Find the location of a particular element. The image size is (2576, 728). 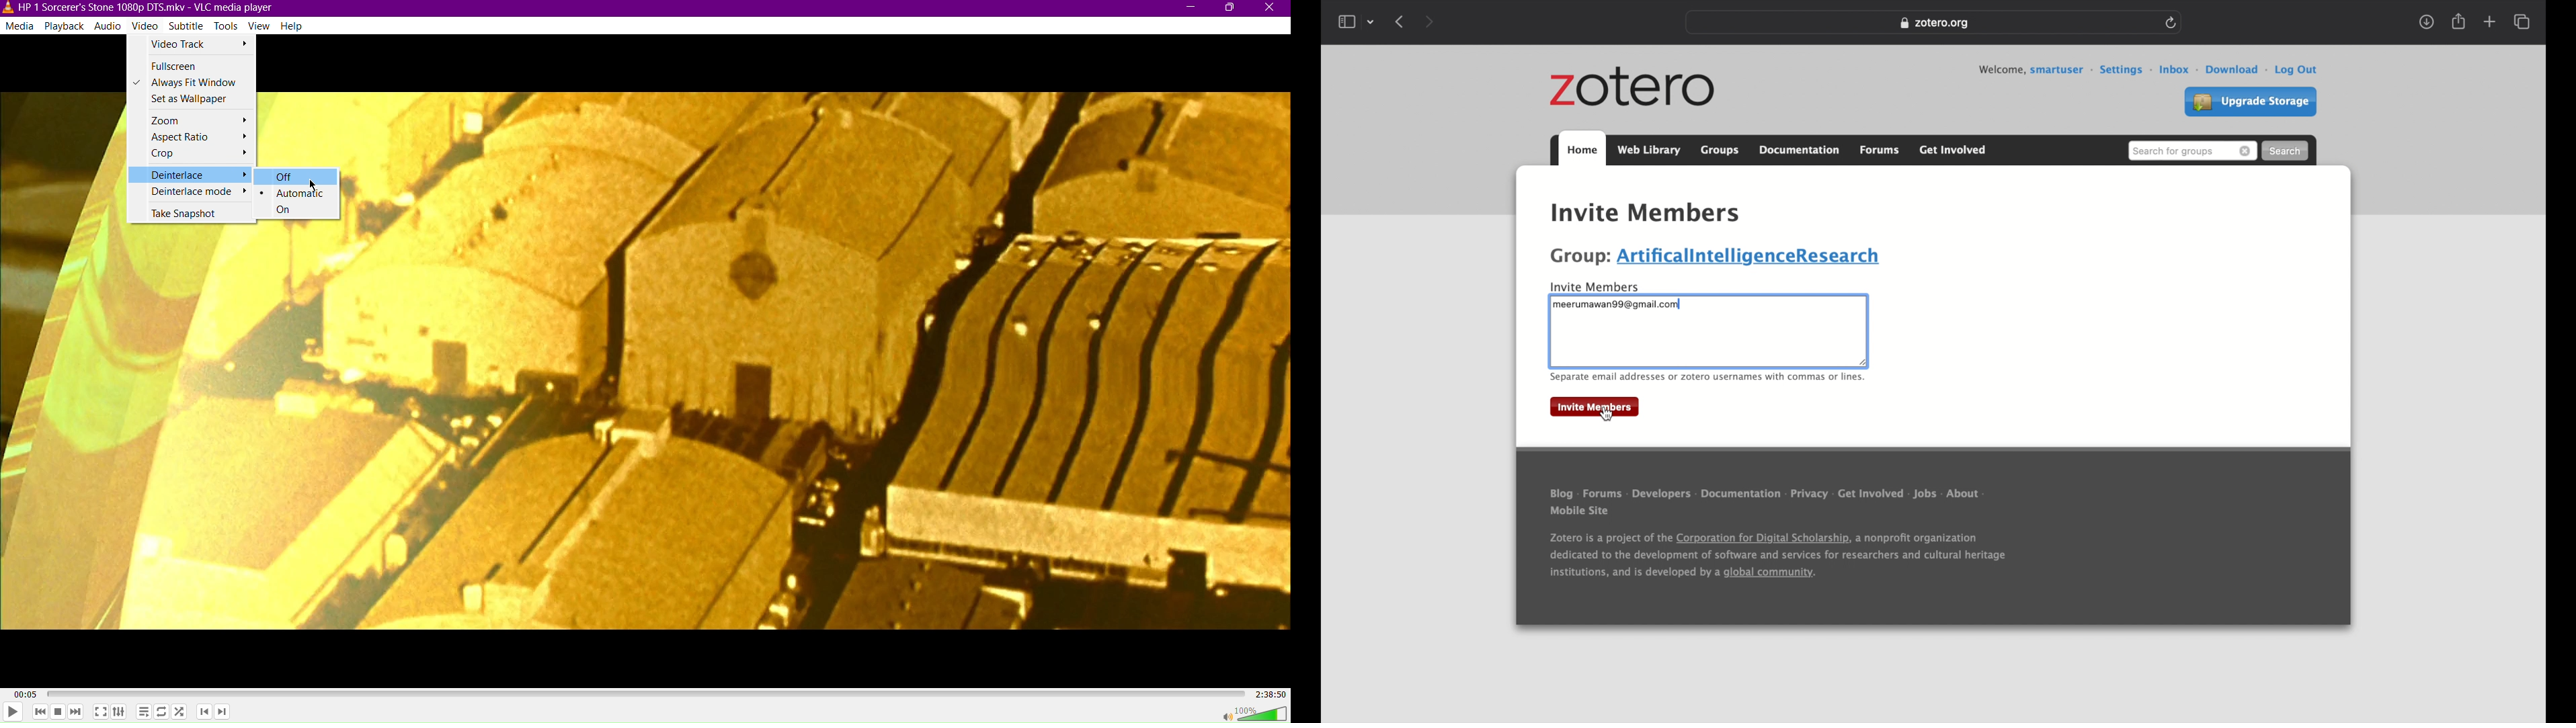

search for groups is located at coordinates (2192, 151).